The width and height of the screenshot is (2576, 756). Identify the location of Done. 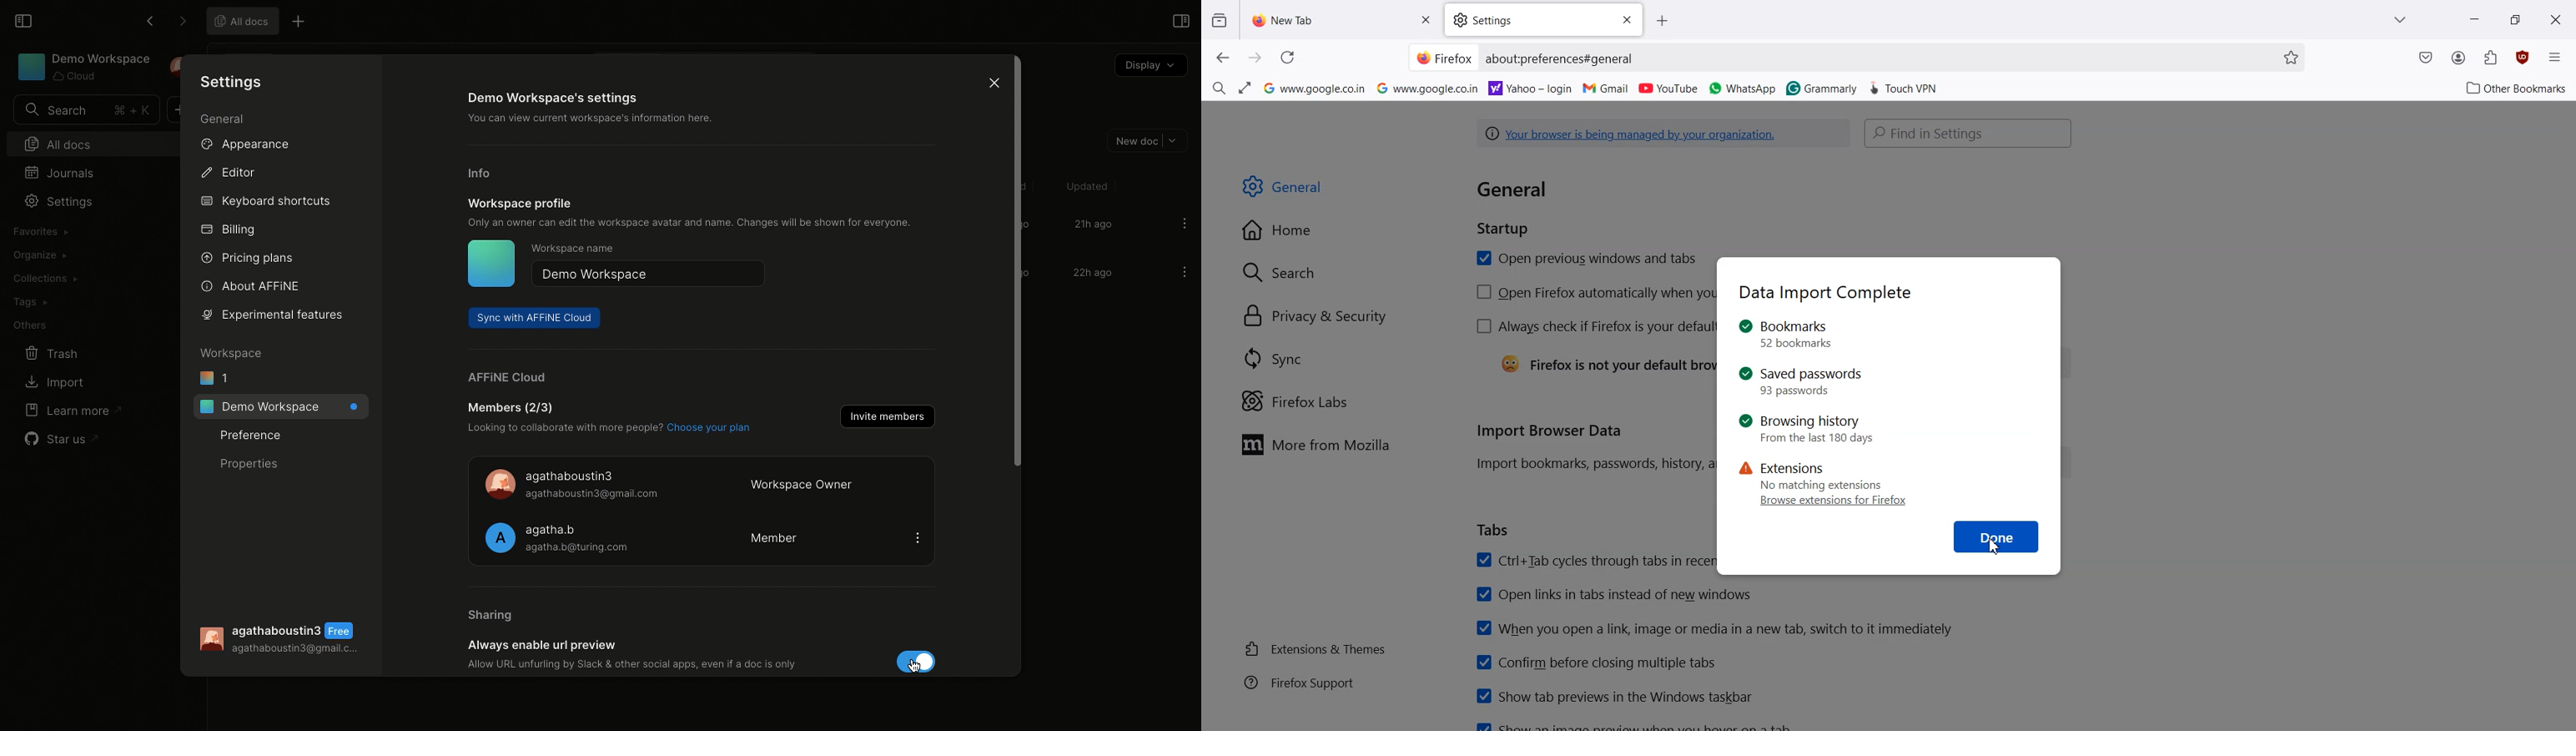
(1998, 536).